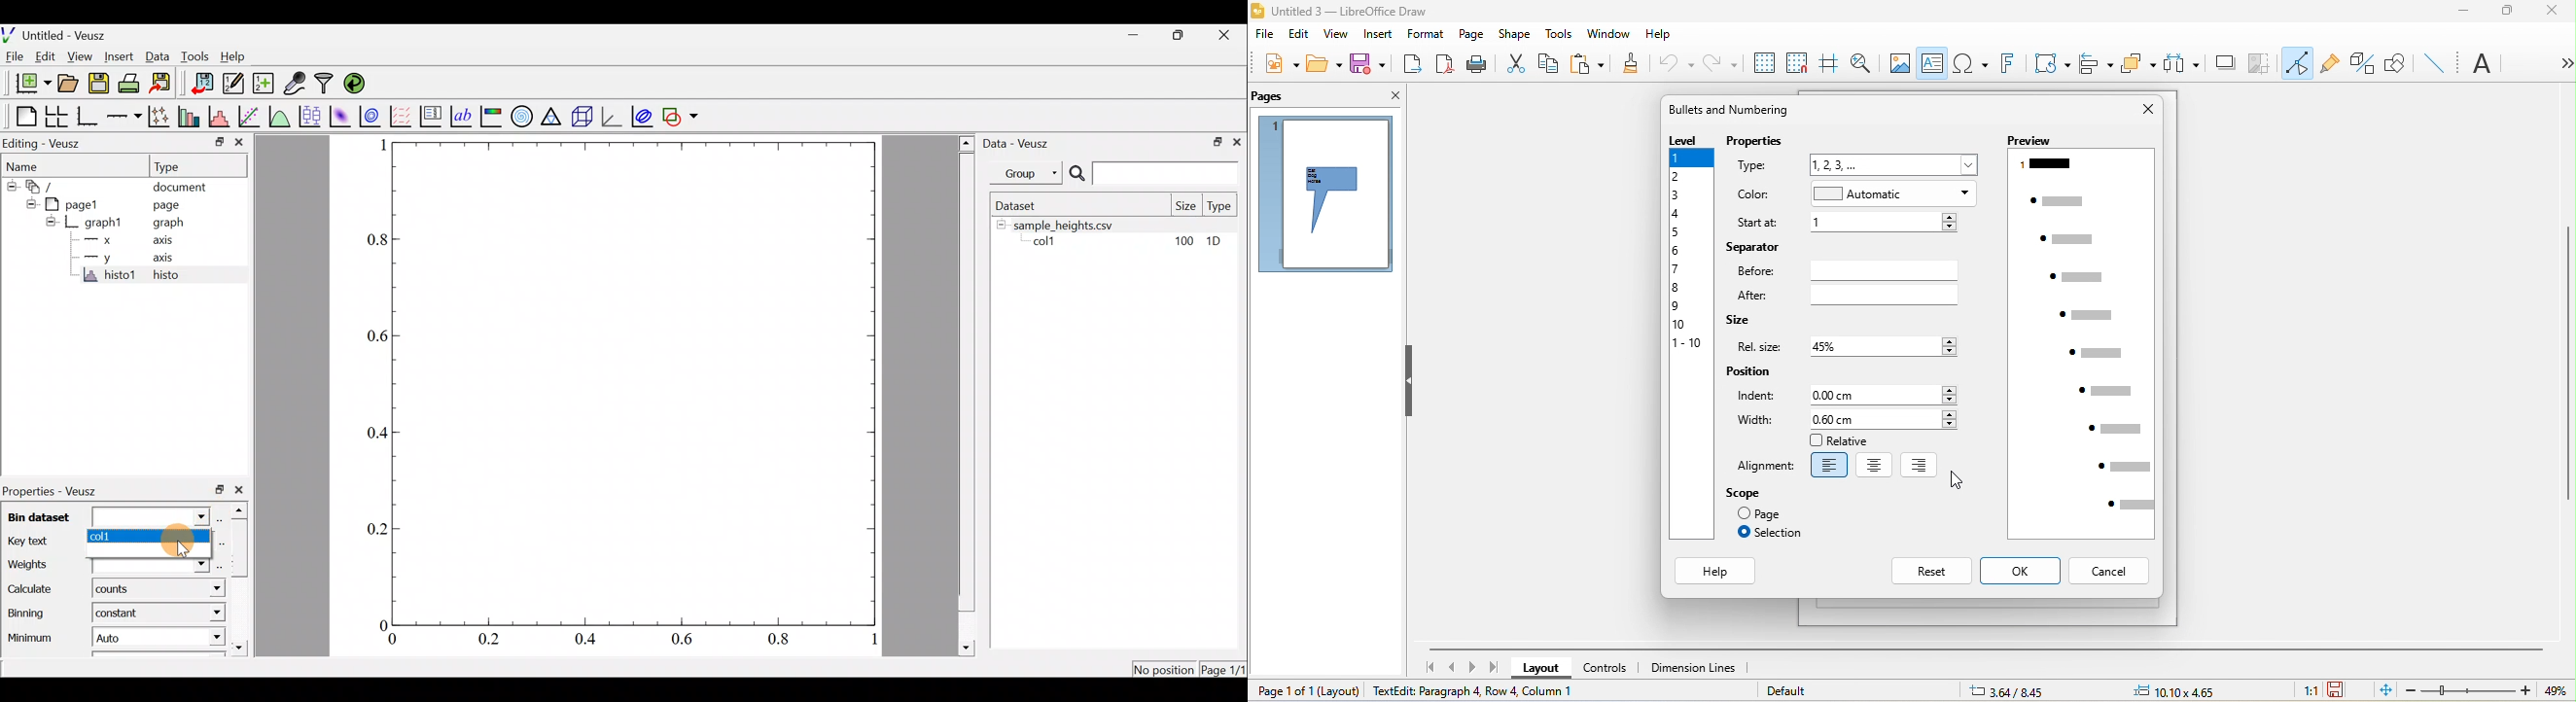  What do you see at coordinates (1716, 572) in the screenshot?
I see `help` at bounding box center [1716, 572].